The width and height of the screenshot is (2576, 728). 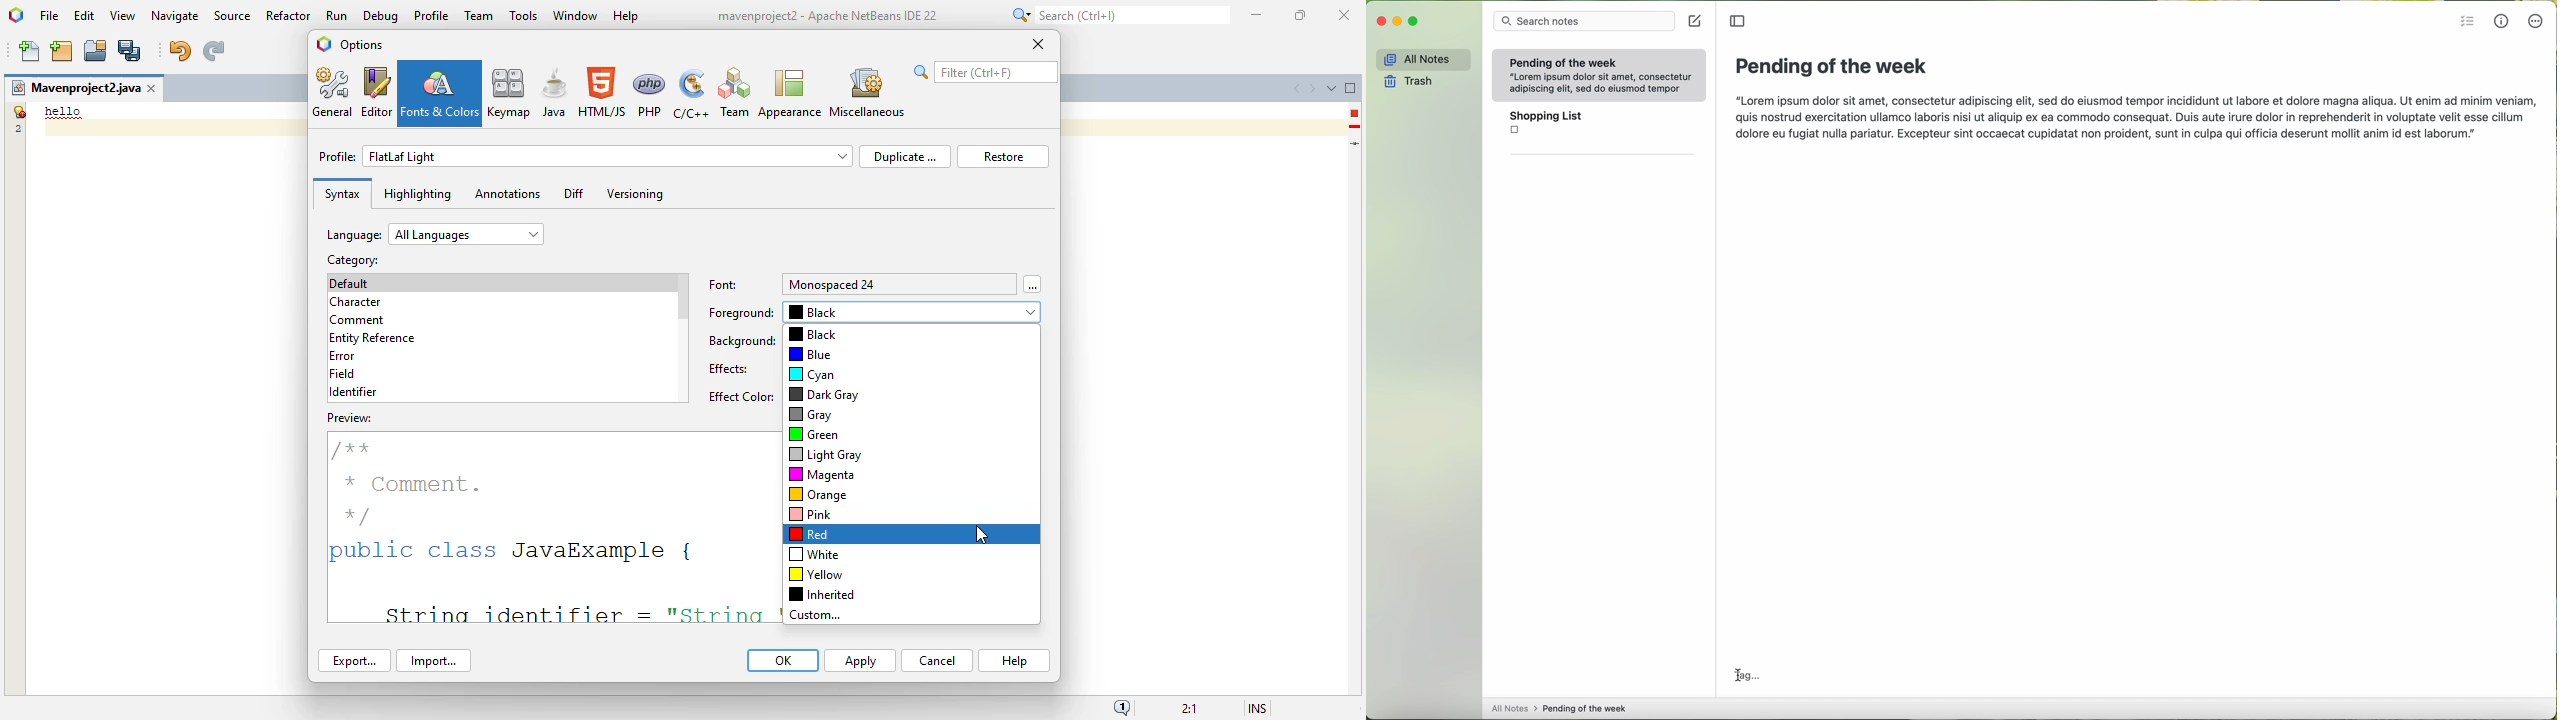 I want to click on profile, so click(x=433, y=15).